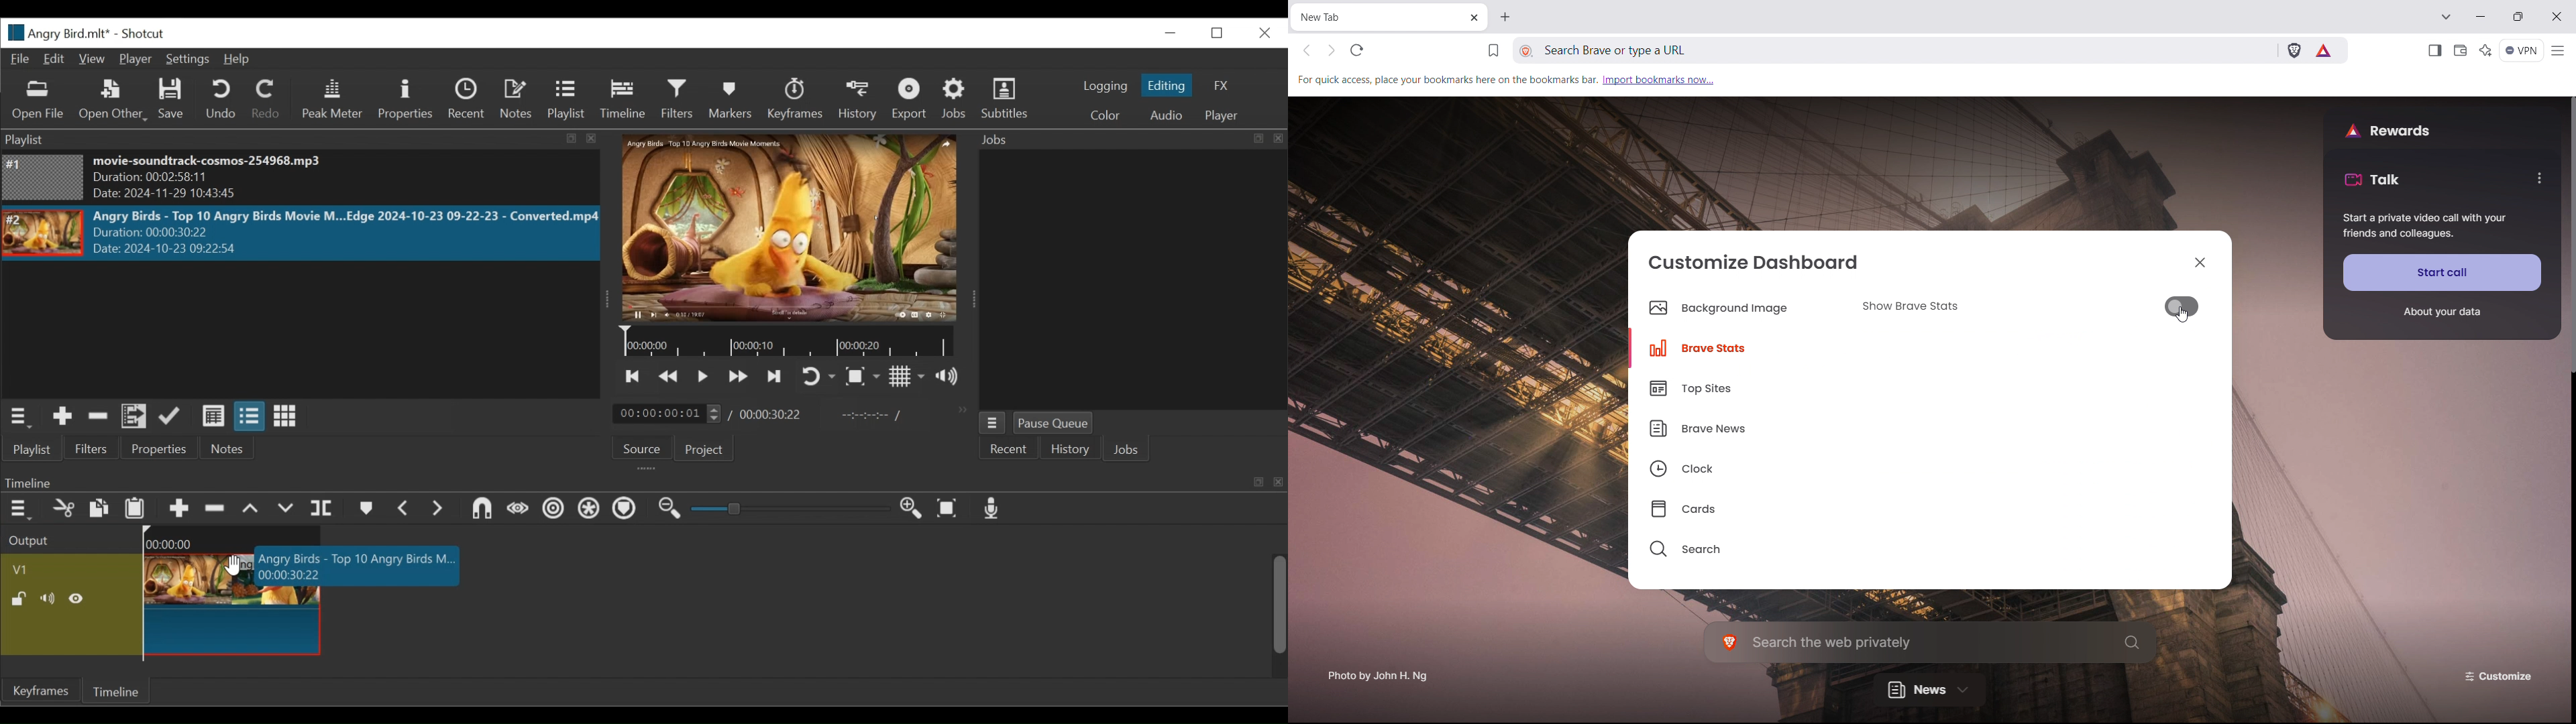 Image resolution: width=2576 pixels, height=728 pixels. I want to click on Timeline menu, so click(19, 510).